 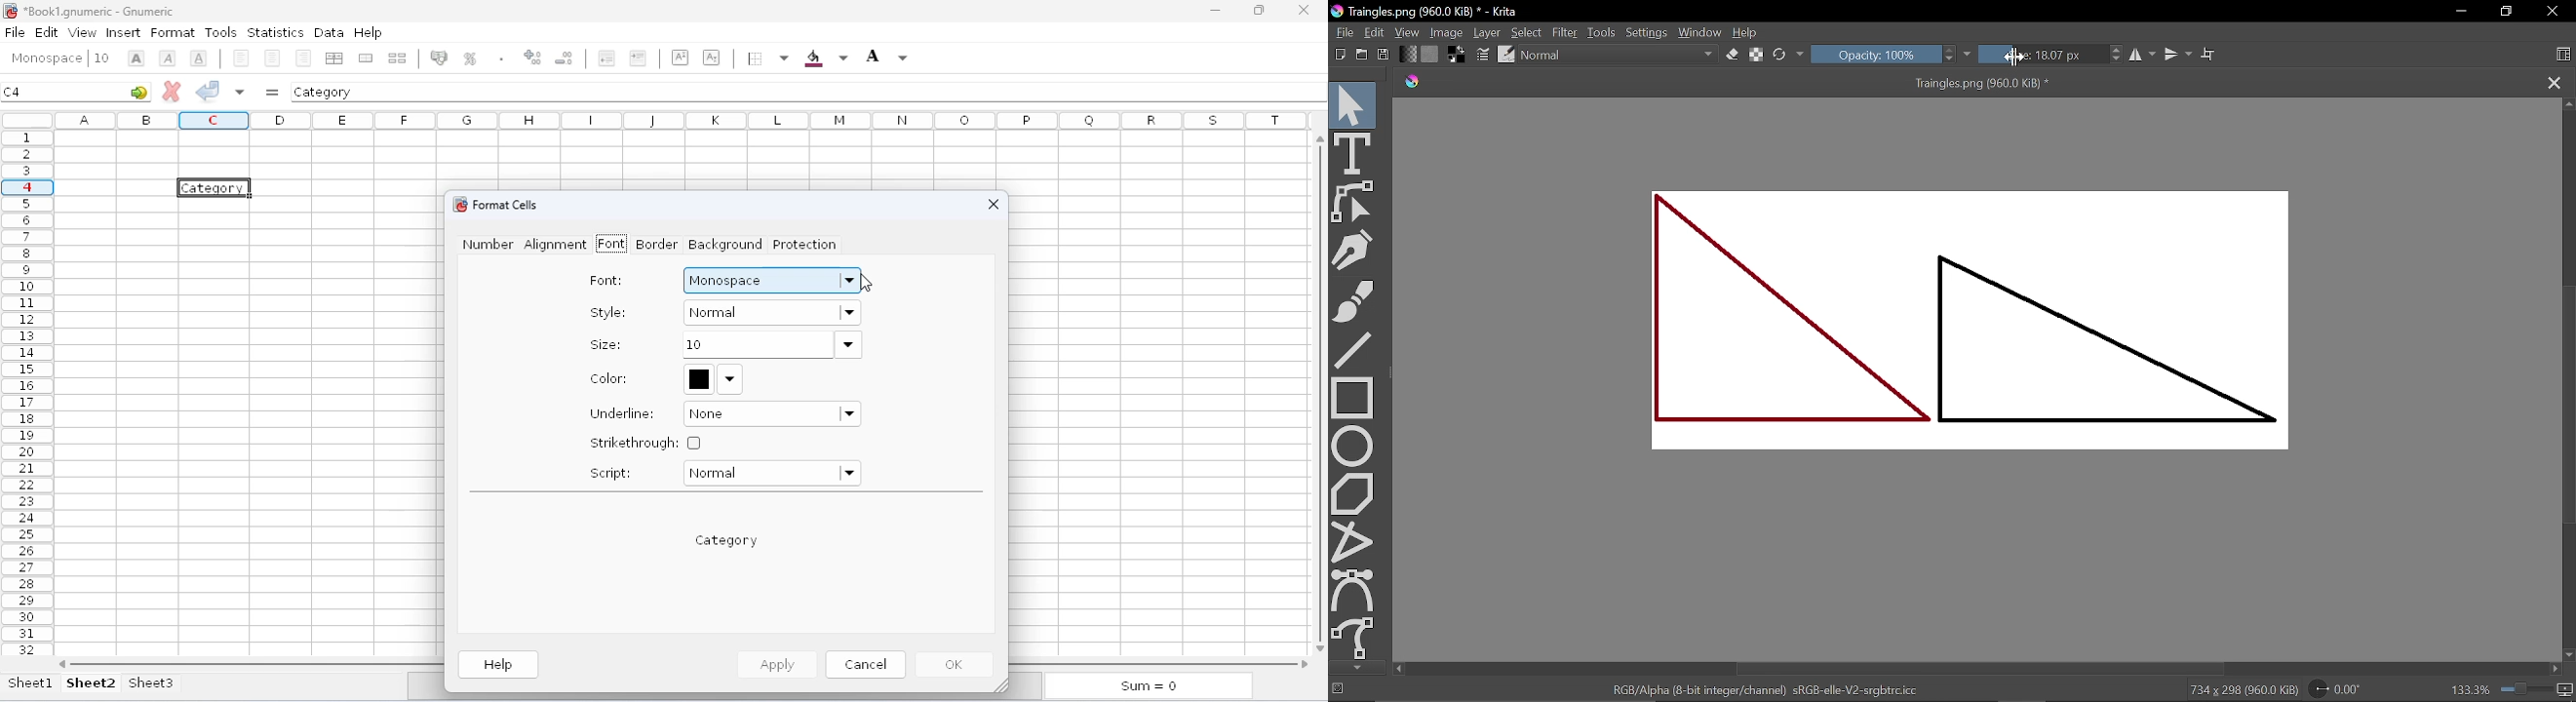 I want to click on Vertical mirror tool, so click(x=2179, y=56).